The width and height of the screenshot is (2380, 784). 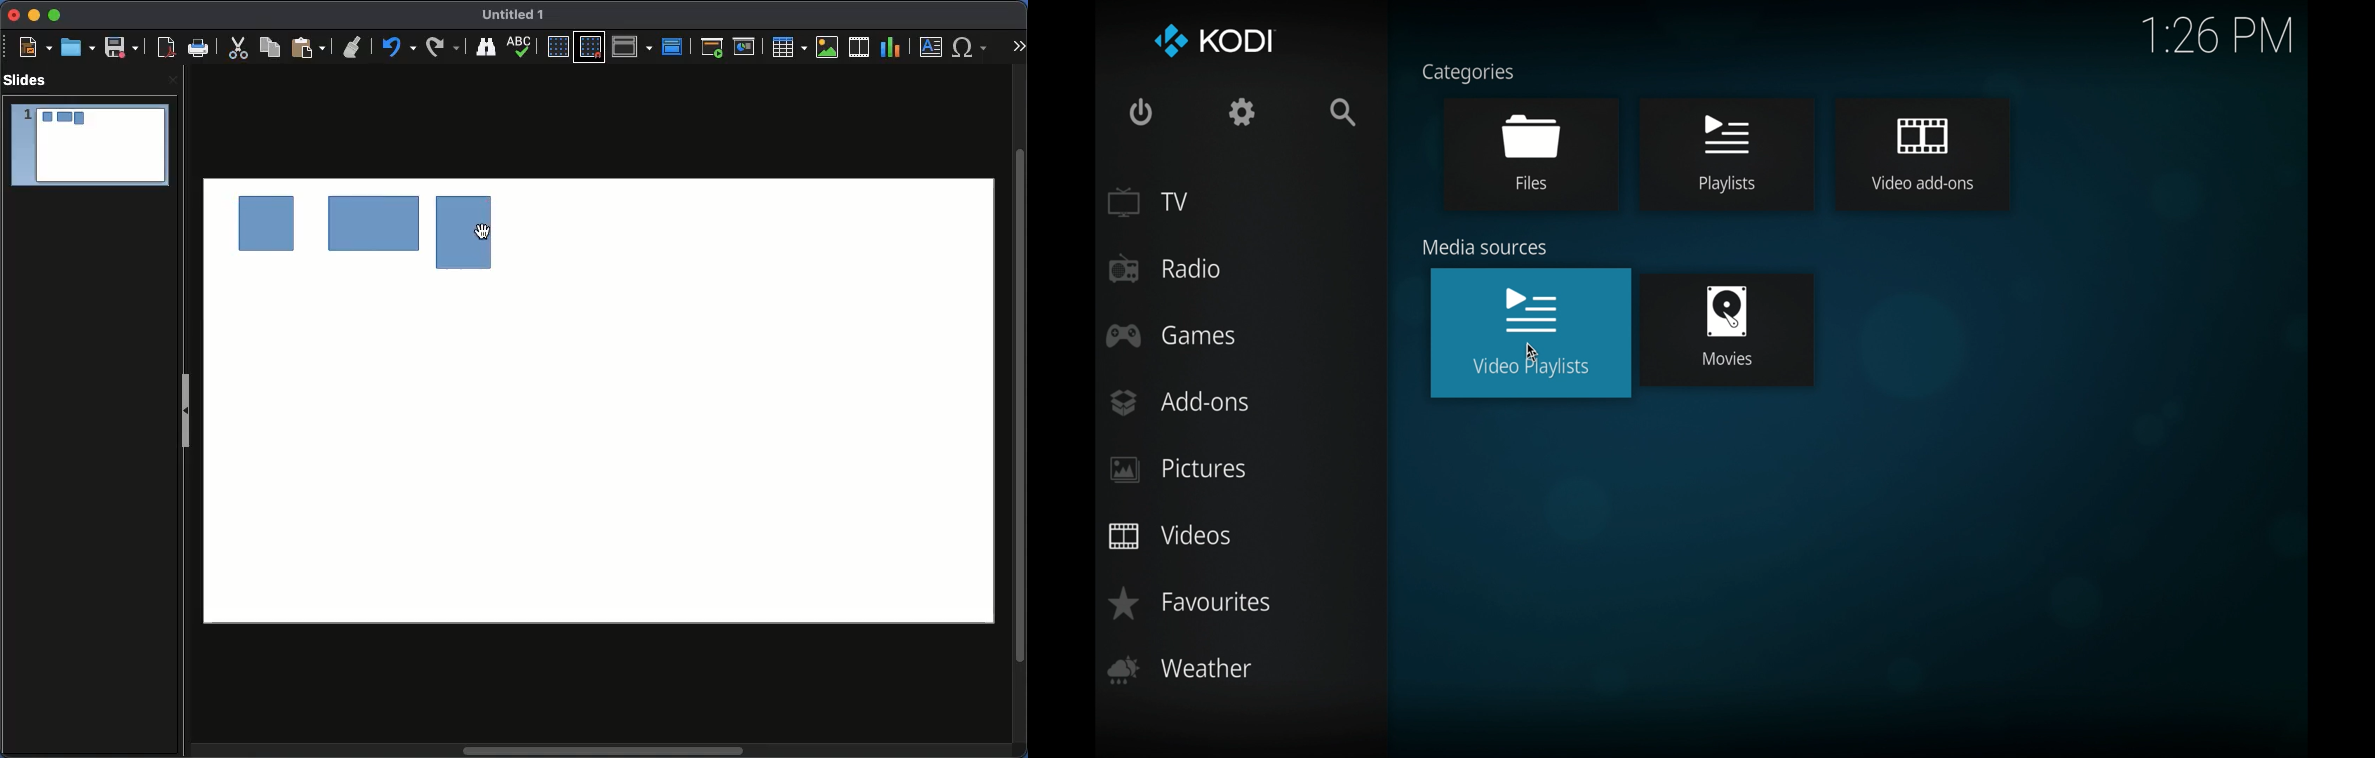 What do you see at coordinates (673, 46) in the screenshot?
I see `Master slide` at bounding box center [673, 46].